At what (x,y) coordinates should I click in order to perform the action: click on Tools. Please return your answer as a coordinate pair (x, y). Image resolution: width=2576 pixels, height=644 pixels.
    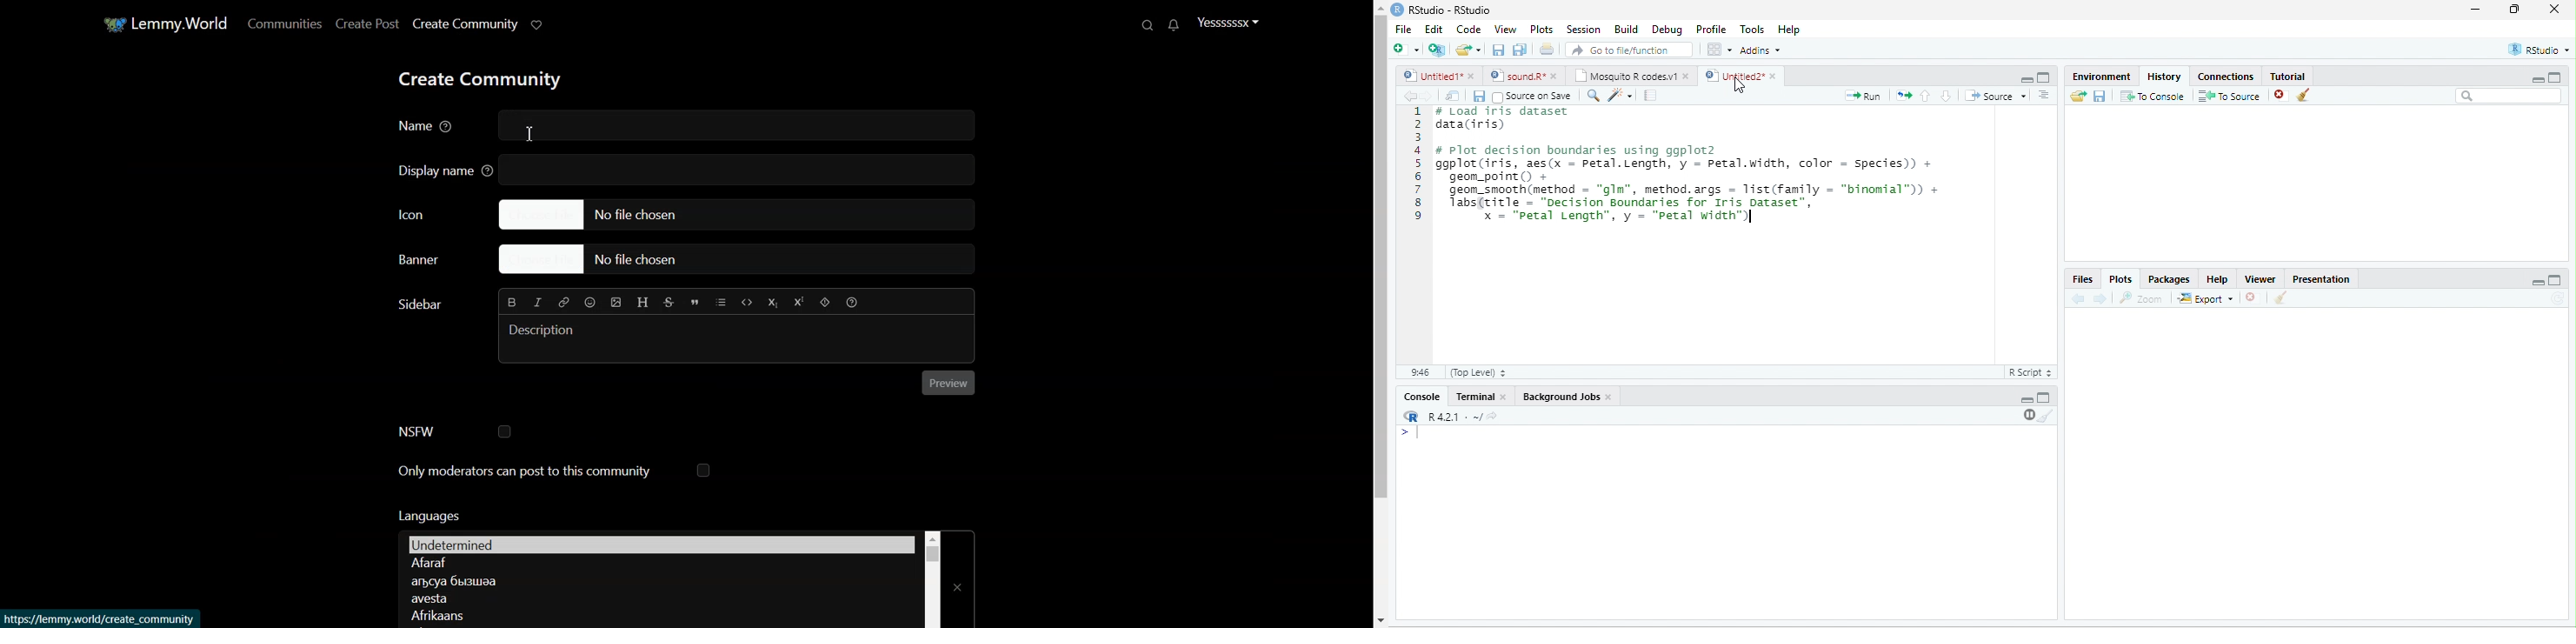
    Looking at the image, I should click on (1754, 30).